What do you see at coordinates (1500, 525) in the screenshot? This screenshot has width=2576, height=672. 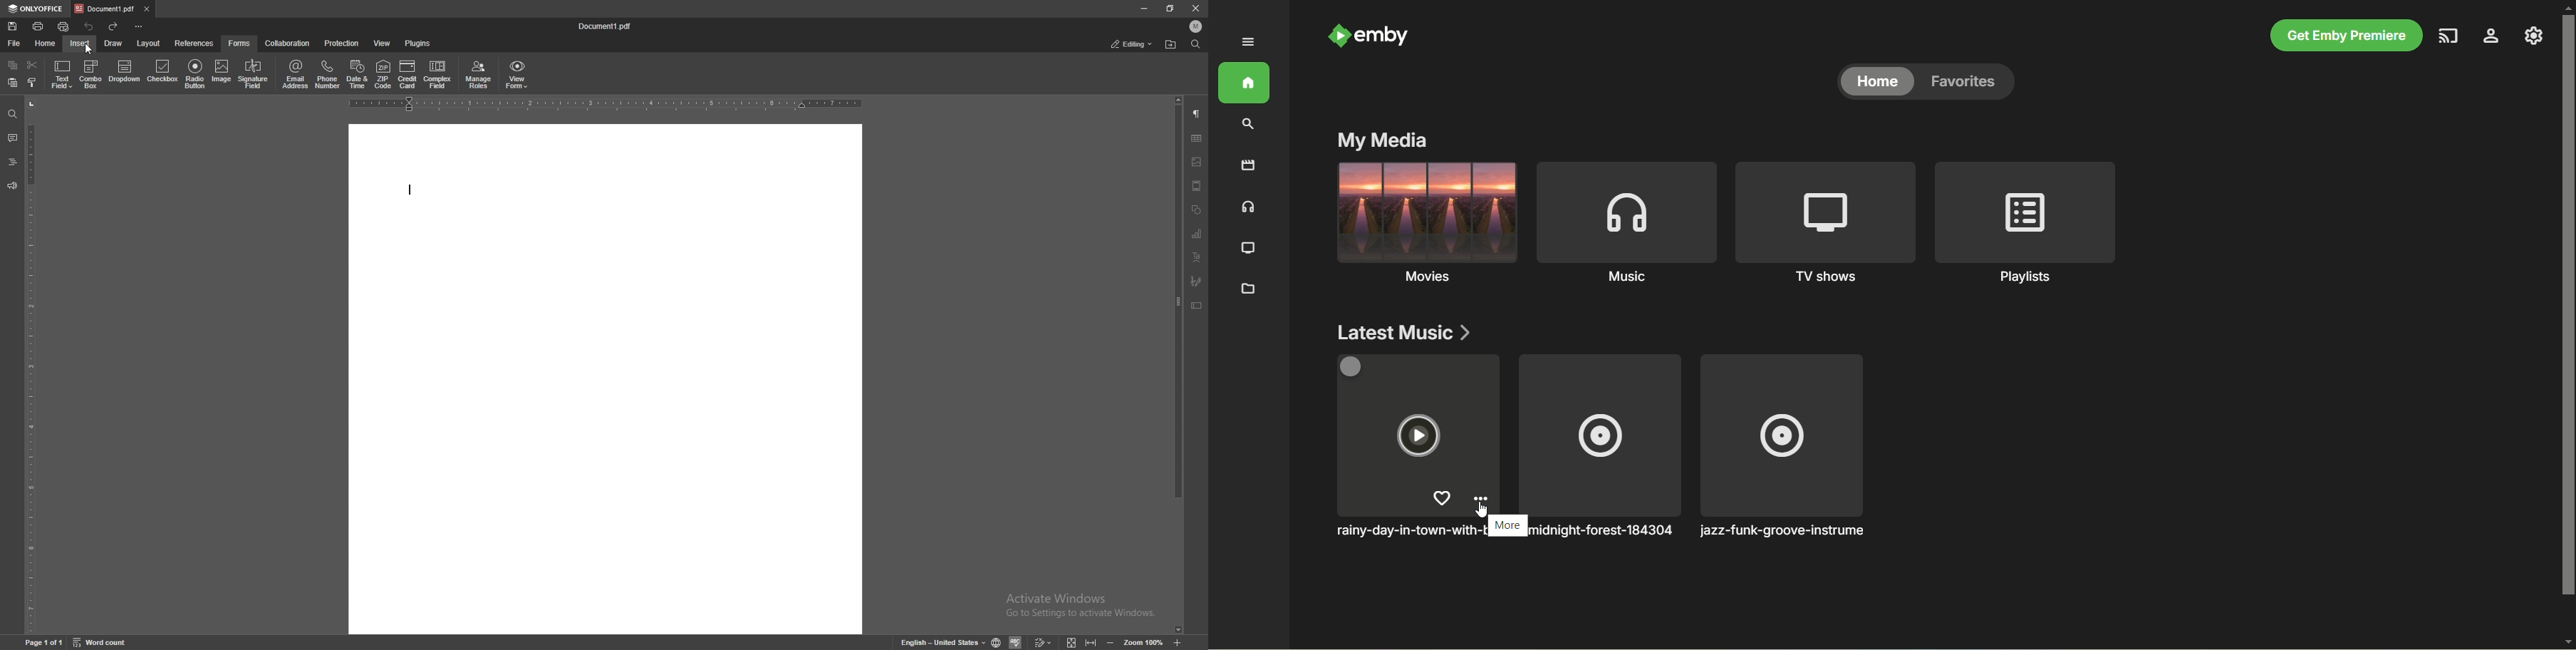 I see `Description of selection by cursor` at bounding box center [1500, 525].